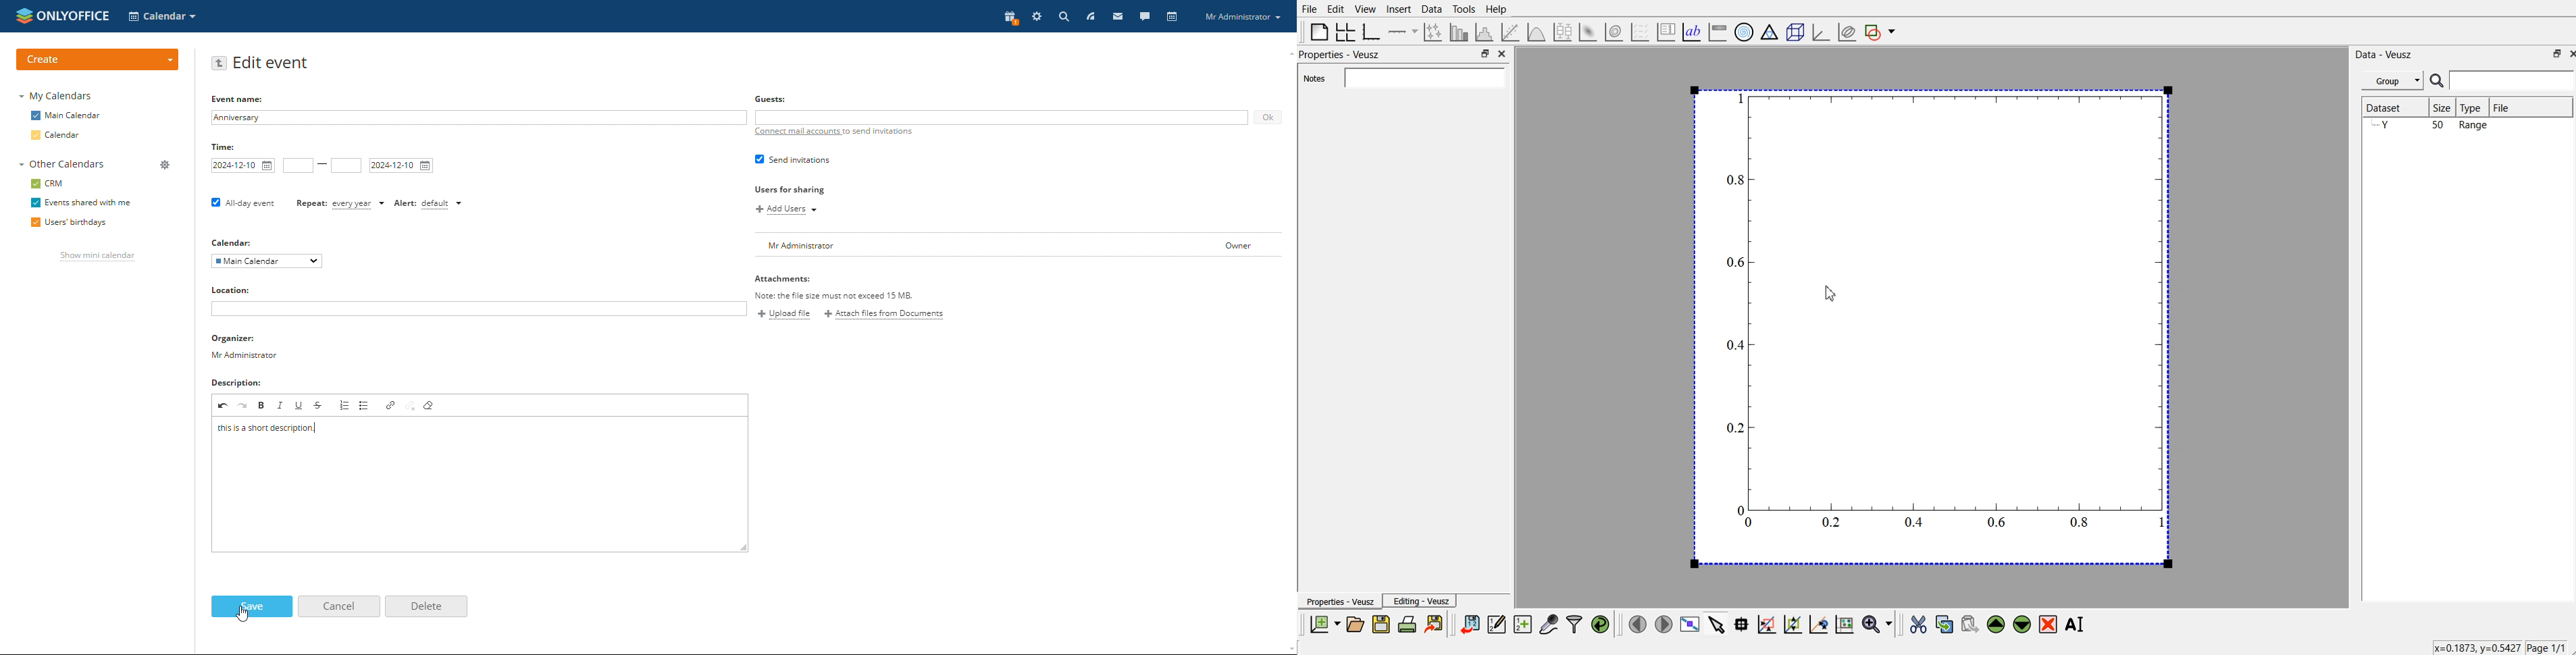  I want to click on link, so click(390, 404).